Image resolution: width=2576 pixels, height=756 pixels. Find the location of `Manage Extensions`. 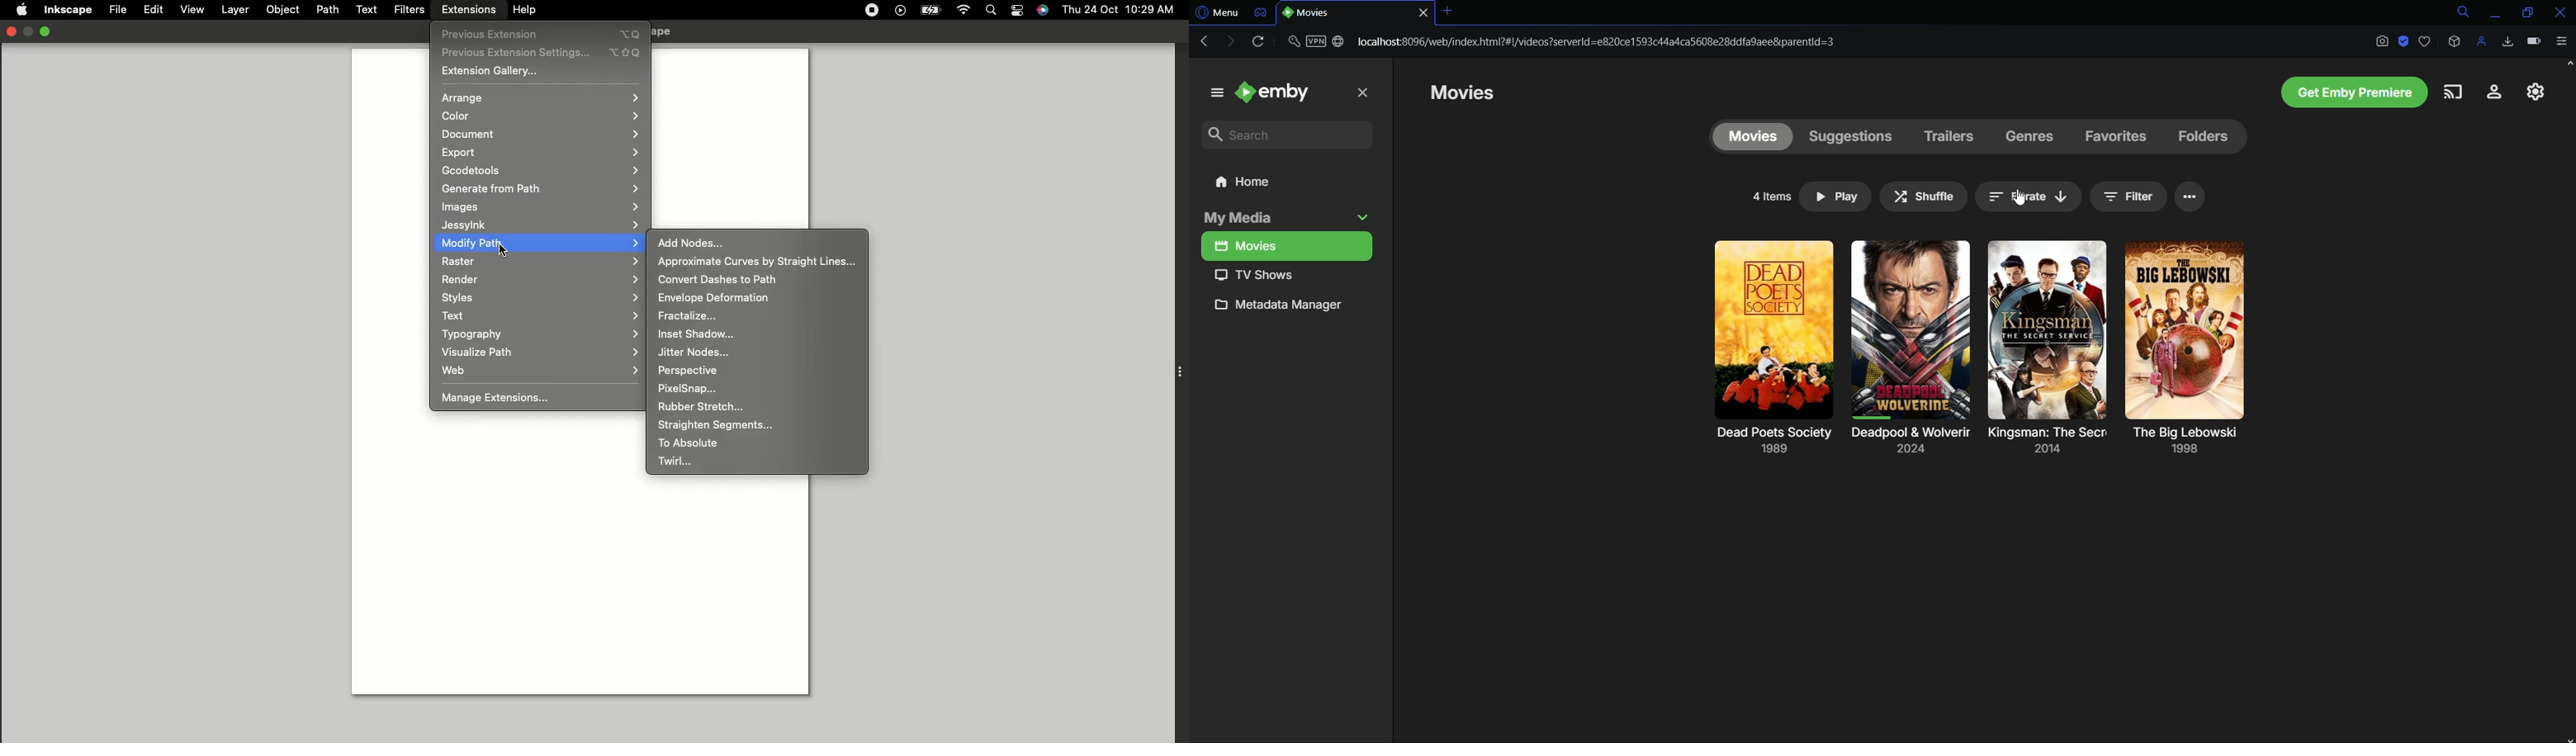

Manage Extensions is located at coordinates (498, 398).